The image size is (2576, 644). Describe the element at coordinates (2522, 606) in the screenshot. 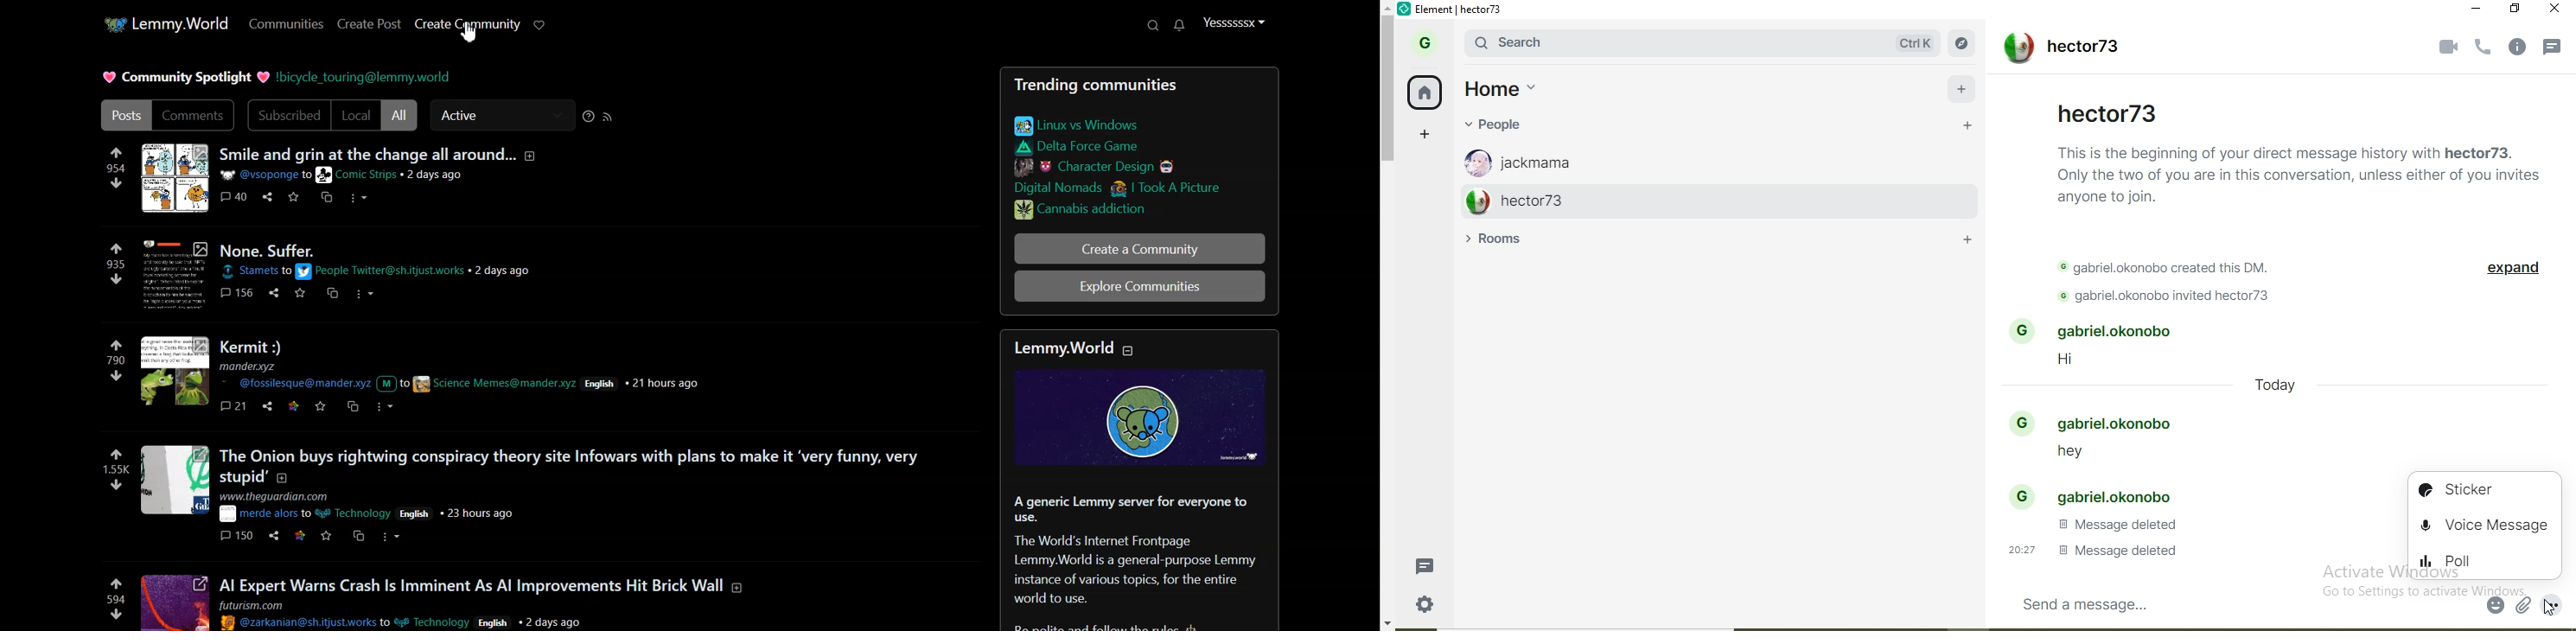

I see `attach` at that location.